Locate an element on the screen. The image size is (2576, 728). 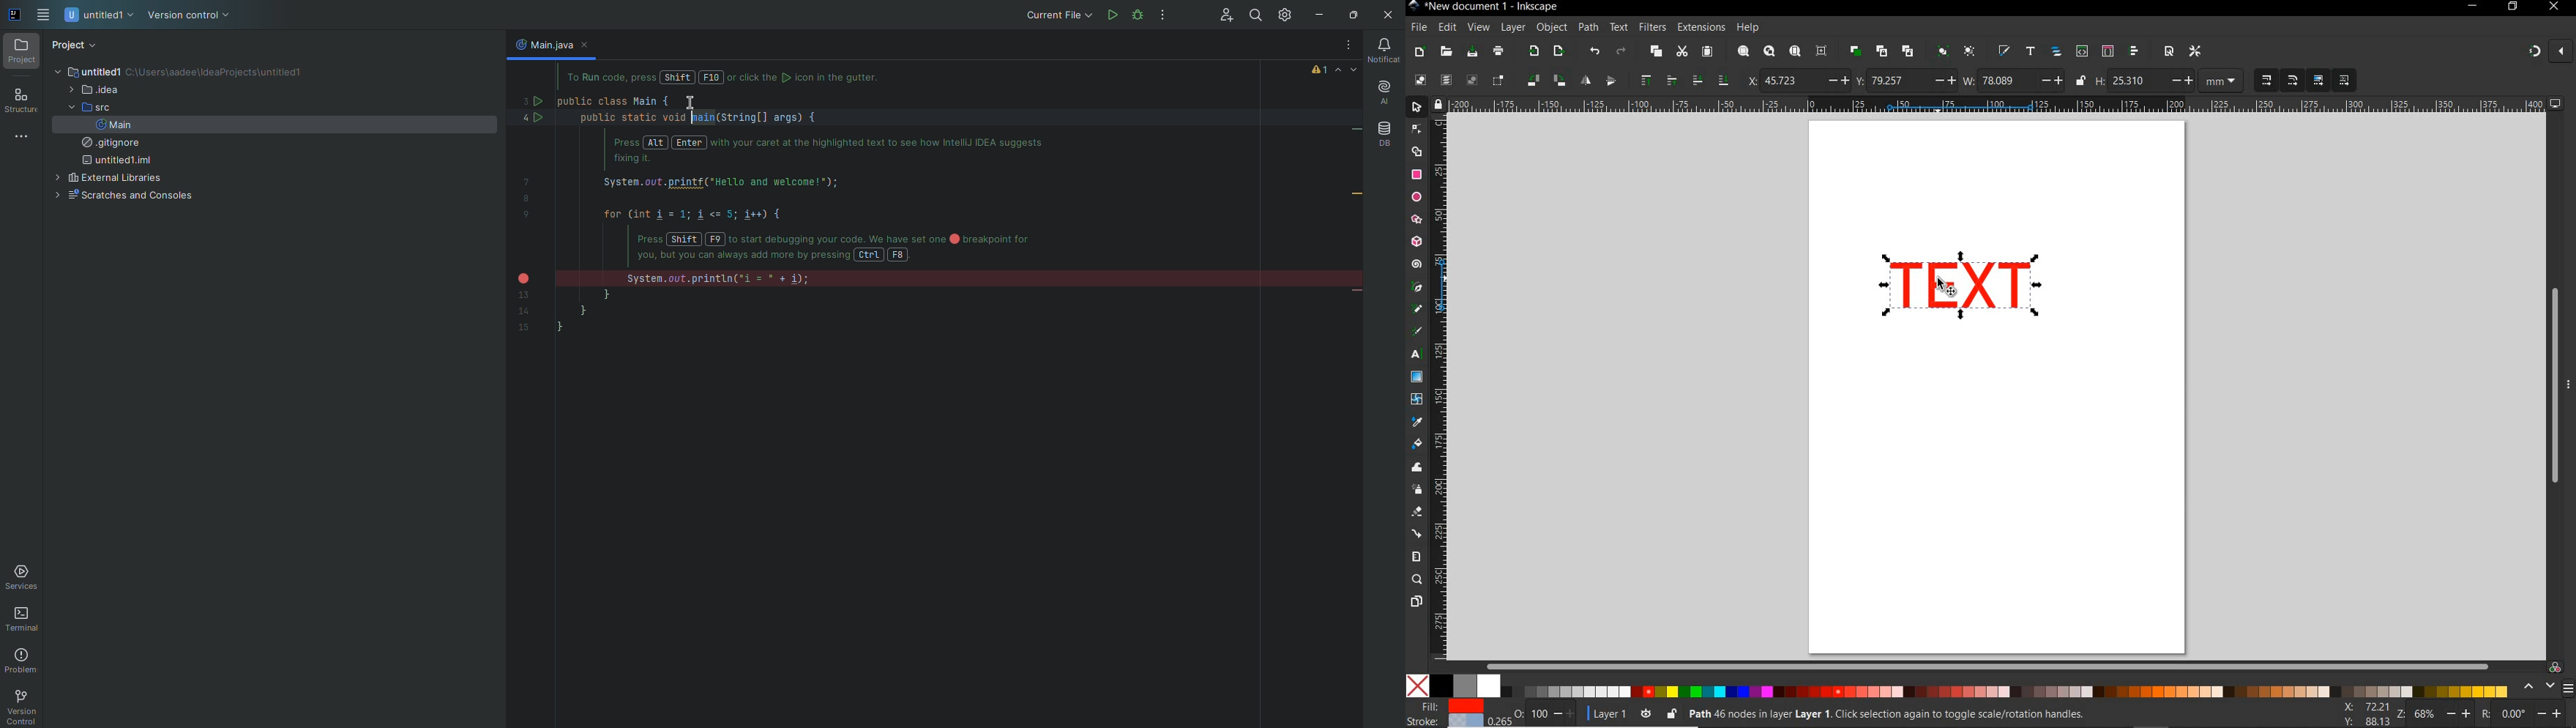
PASTE is located at coordinates (1708, 52).